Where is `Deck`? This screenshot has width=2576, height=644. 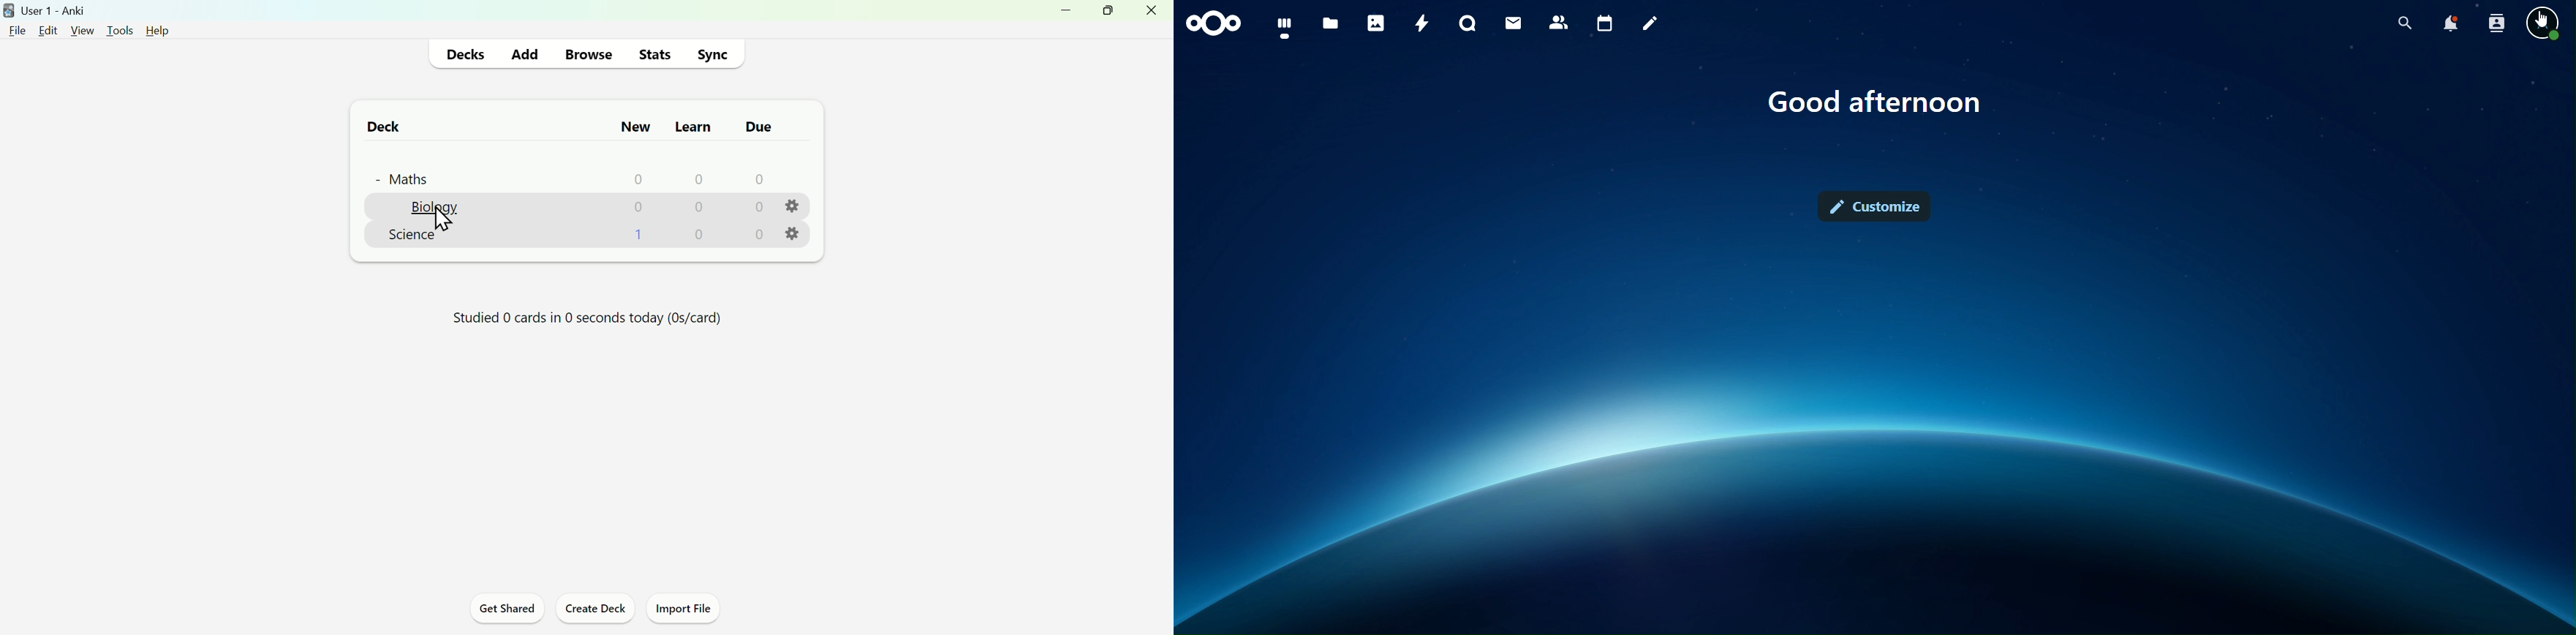 Deck is located at coordinates (377, 126).